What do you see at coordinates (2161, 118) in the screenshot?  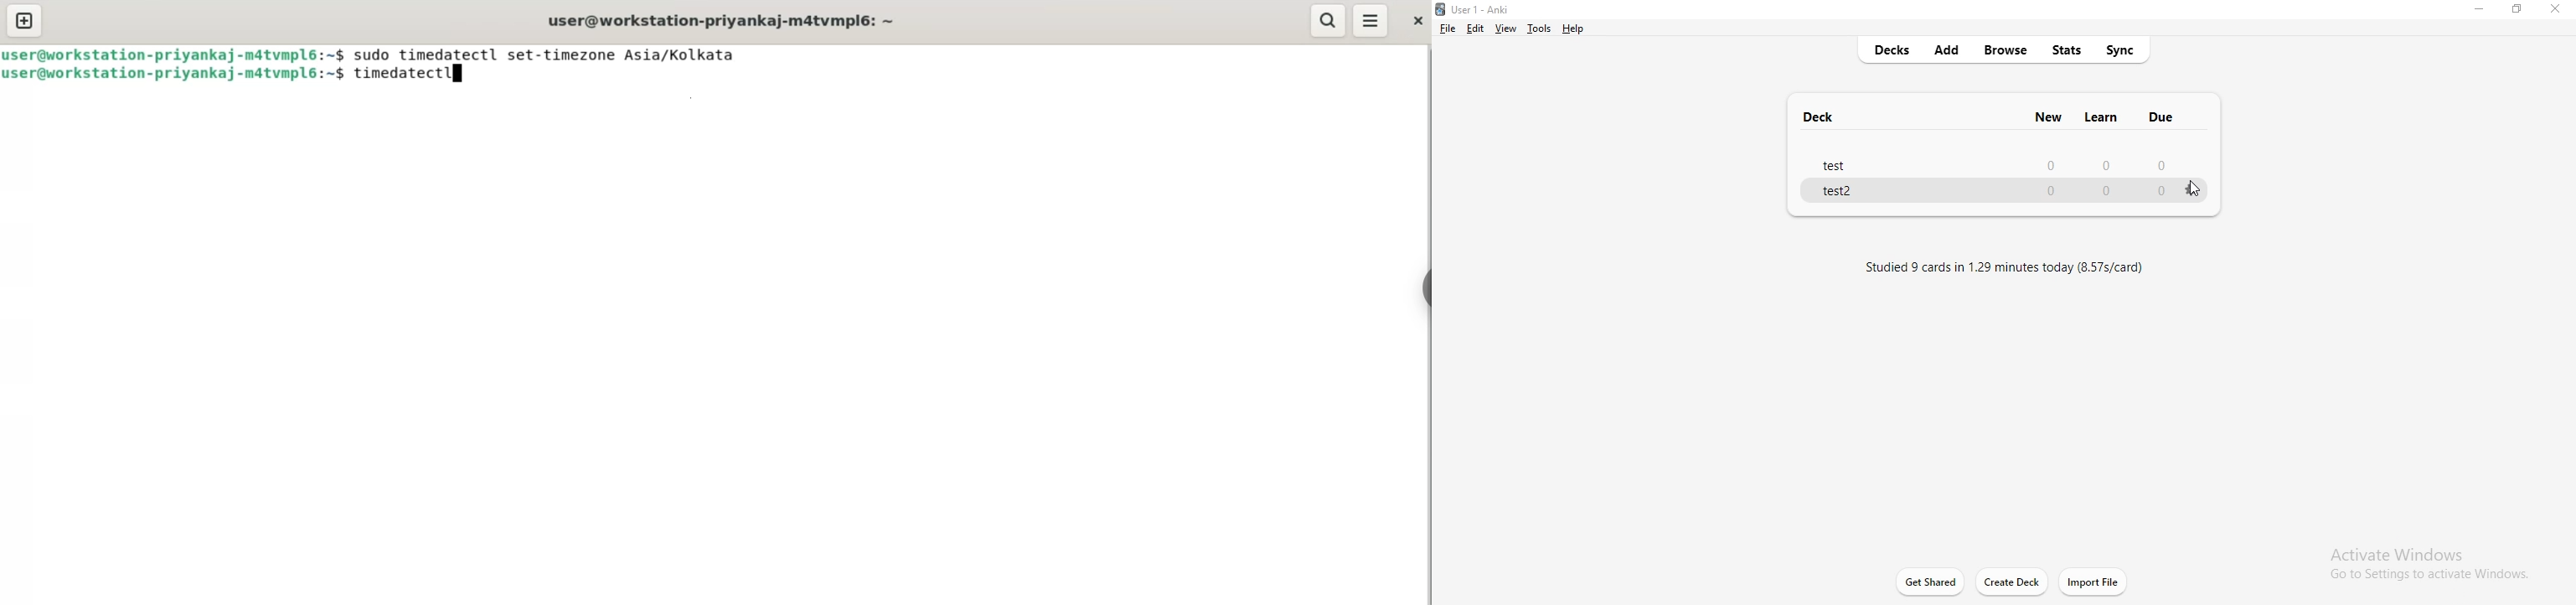 I see `due` at bounding box center [2161, 118].